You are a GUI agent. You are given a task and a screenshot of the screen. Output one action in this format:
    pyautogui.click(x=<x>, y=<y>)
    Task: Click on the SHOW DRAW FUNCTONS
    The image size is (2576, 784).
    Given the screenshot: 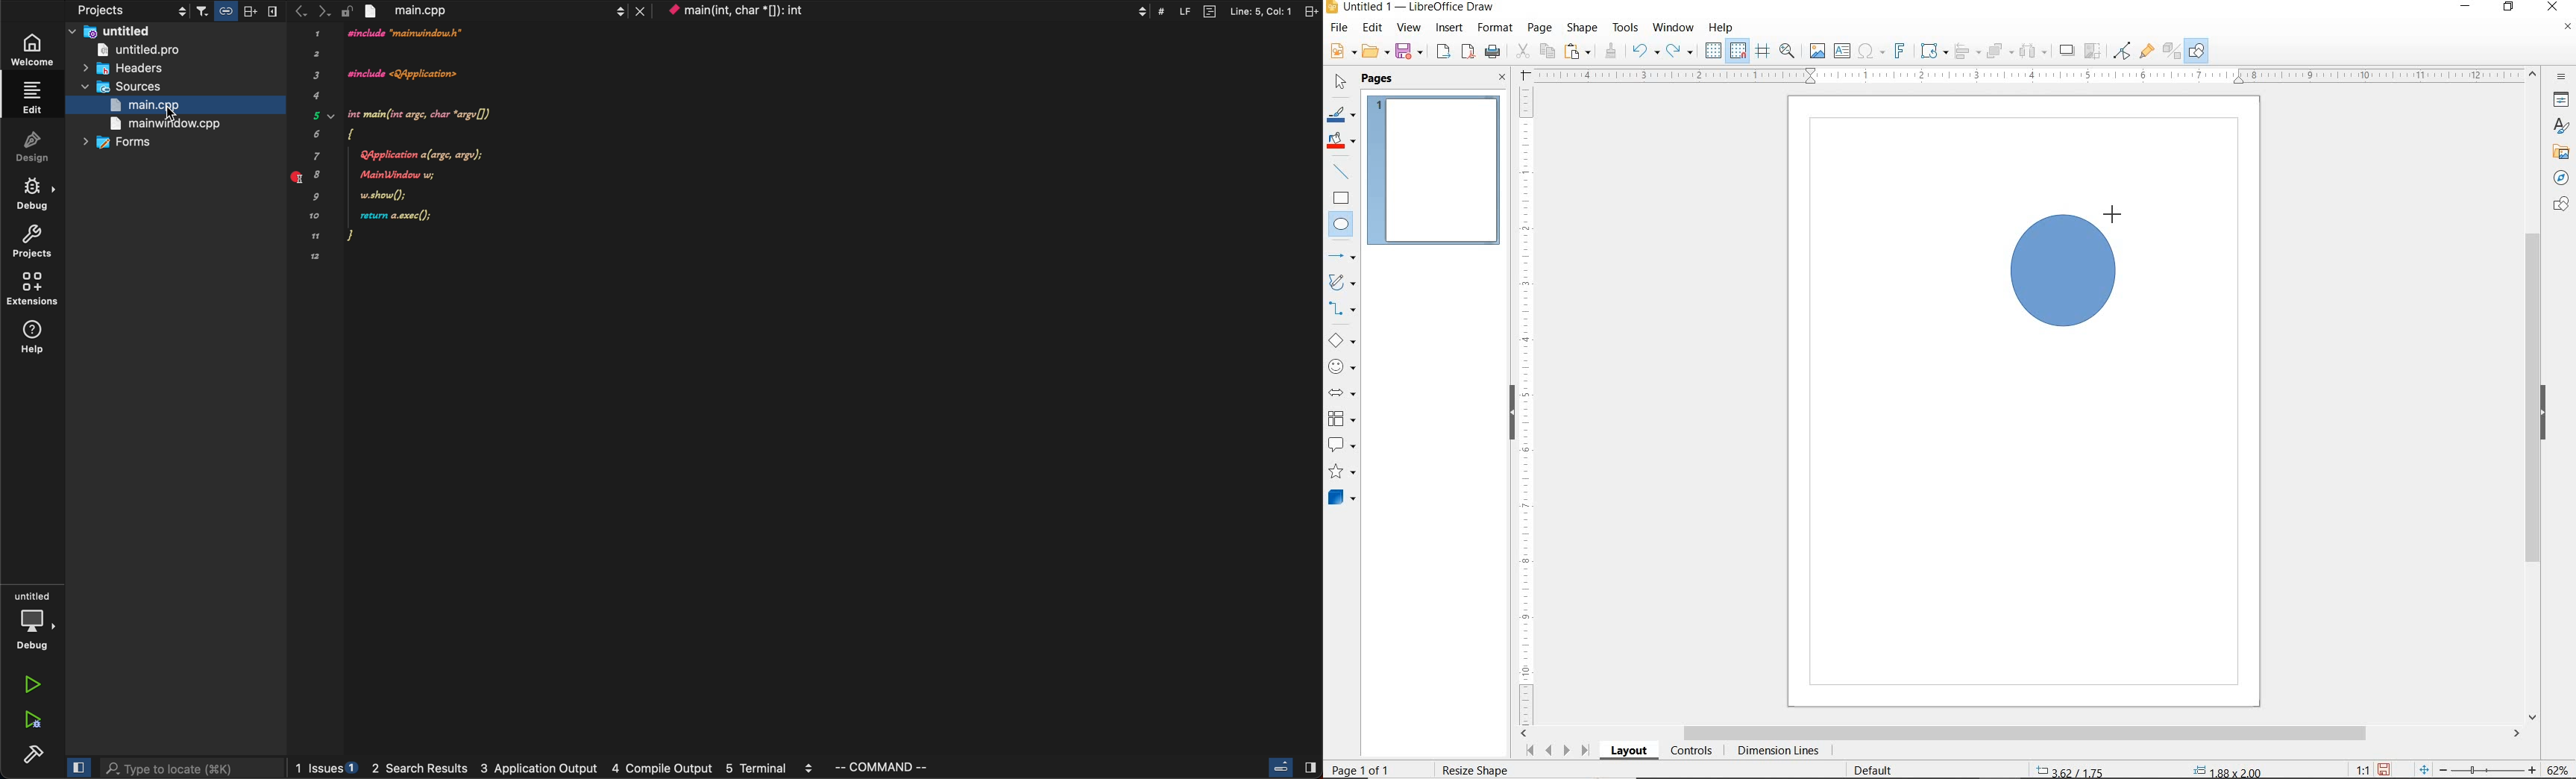 What is the action you would take?
    pyautogui.click(x=2196, y=51)
    